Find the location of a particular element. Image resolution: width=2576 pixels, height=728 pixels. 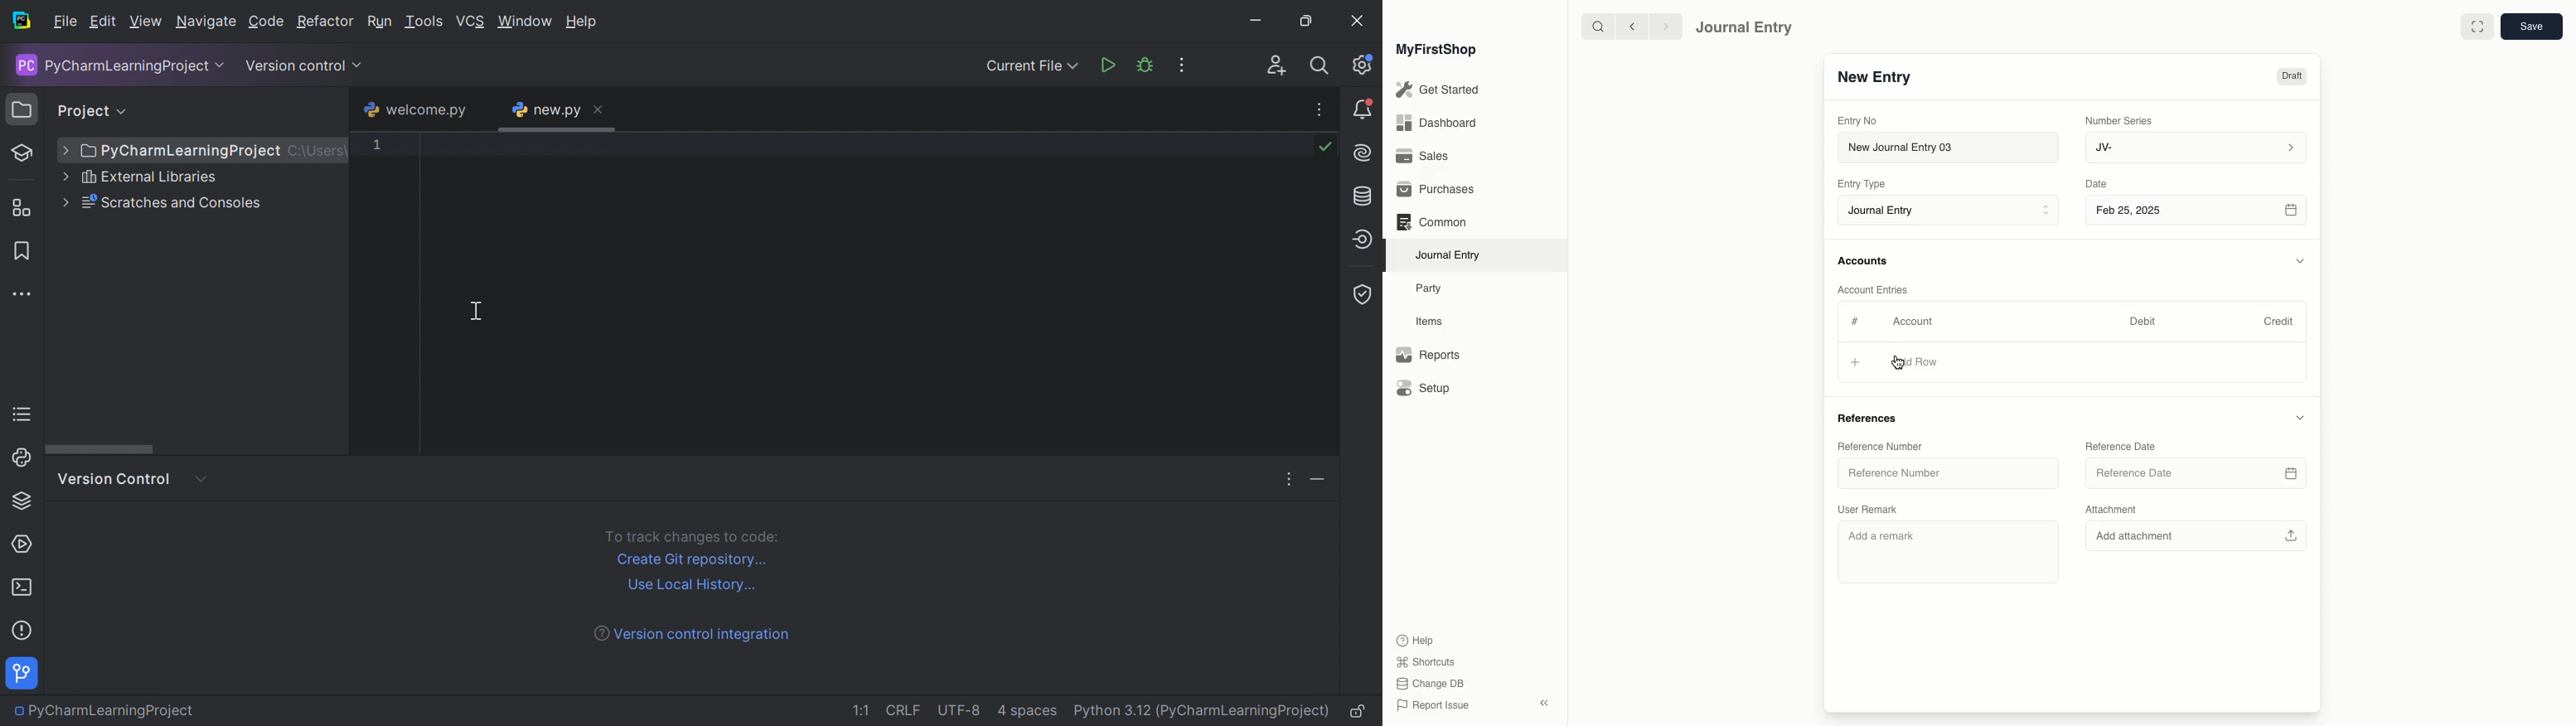

New Journal Entry 03 is located at coordinates (1953, 148).